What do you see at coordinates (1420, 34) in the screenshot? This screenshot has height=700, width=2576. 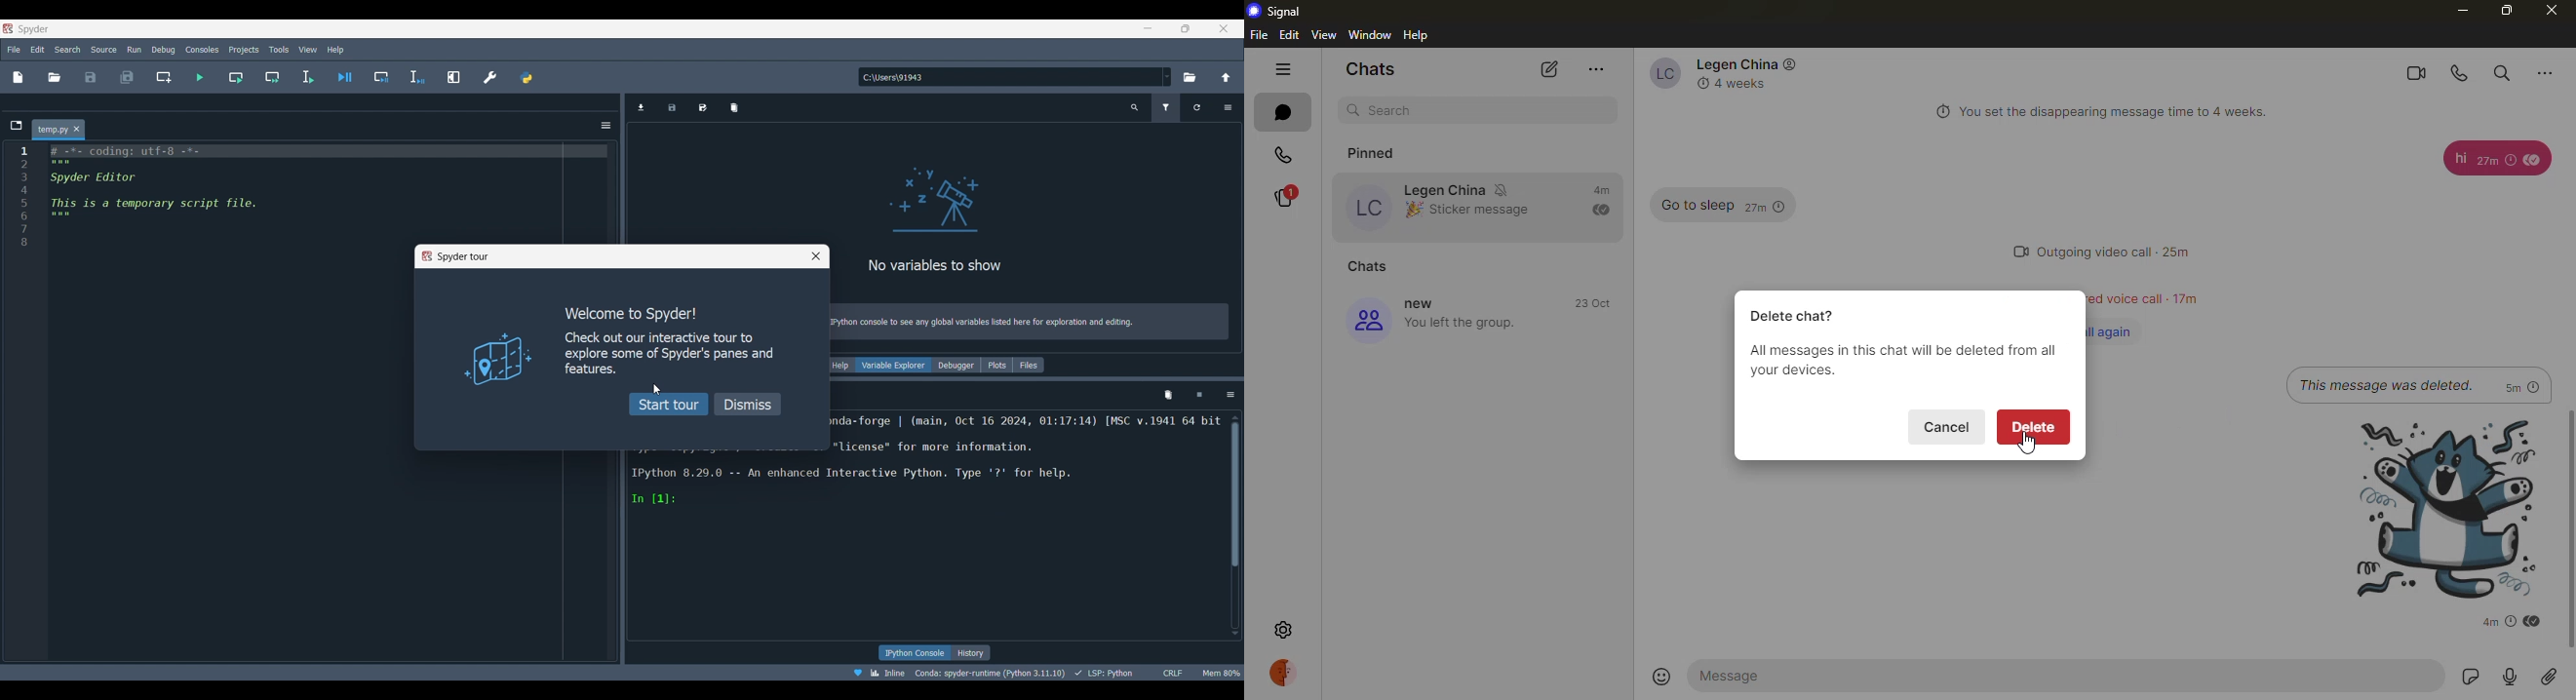 I see `help` at bounding box center [1420, 34].